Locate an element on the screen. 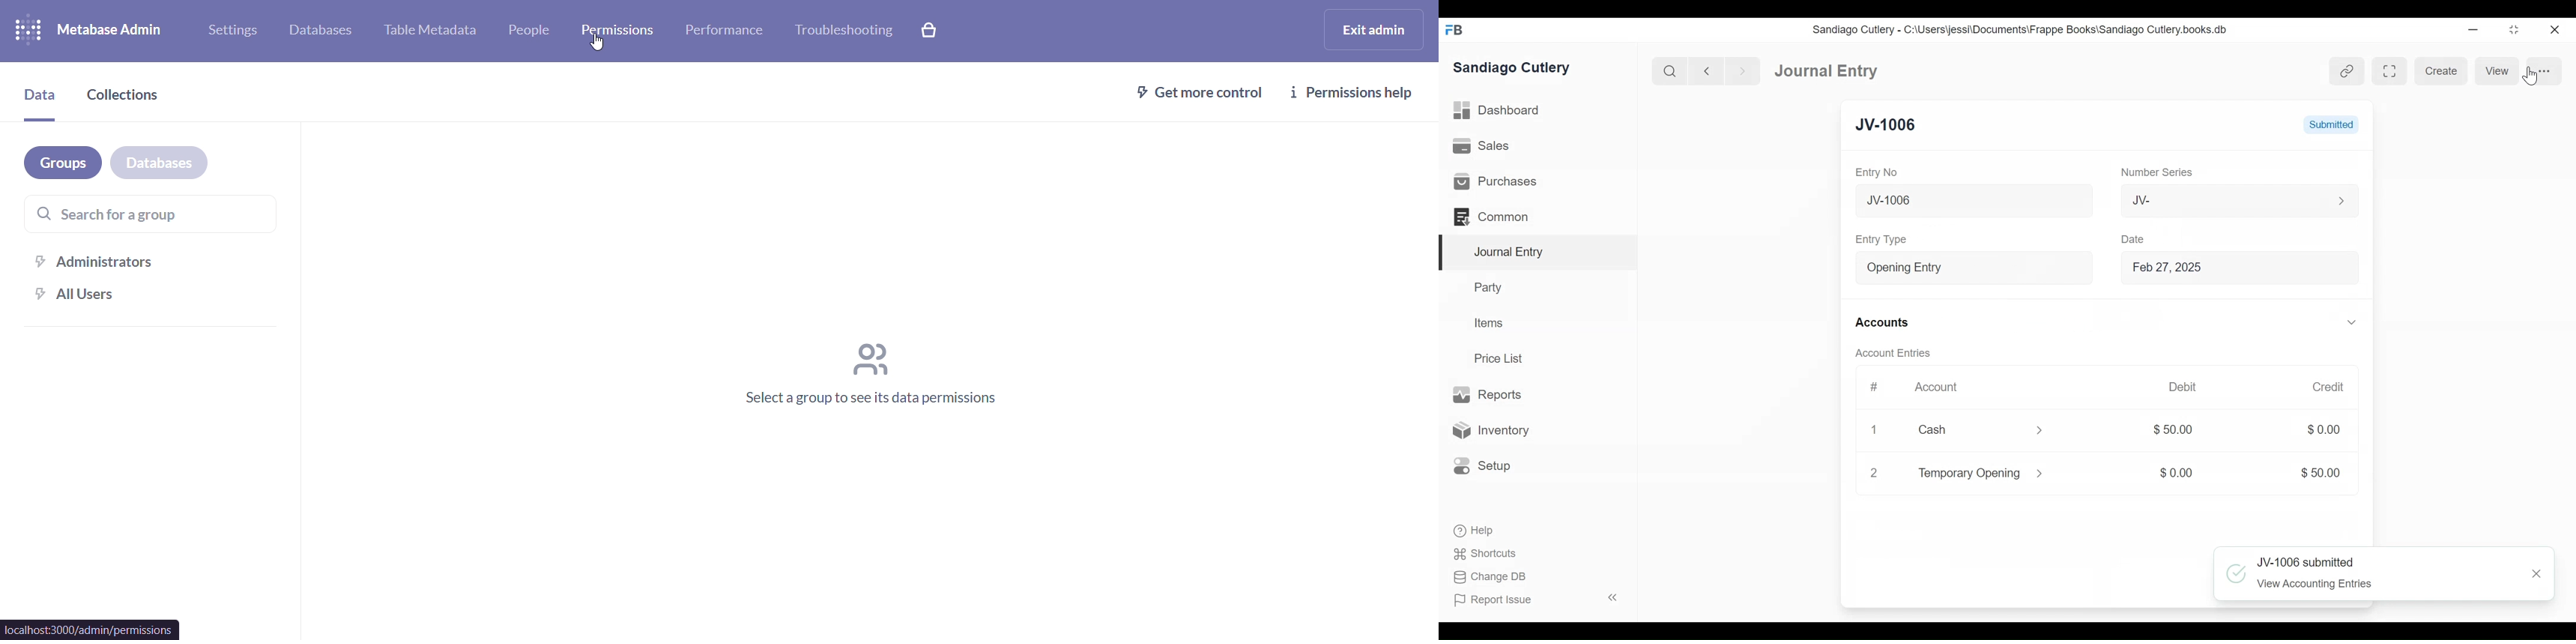 Image resolution: width=2576 pixels, height=644 pixels. Minimize is located at coordinates (2475, 29).